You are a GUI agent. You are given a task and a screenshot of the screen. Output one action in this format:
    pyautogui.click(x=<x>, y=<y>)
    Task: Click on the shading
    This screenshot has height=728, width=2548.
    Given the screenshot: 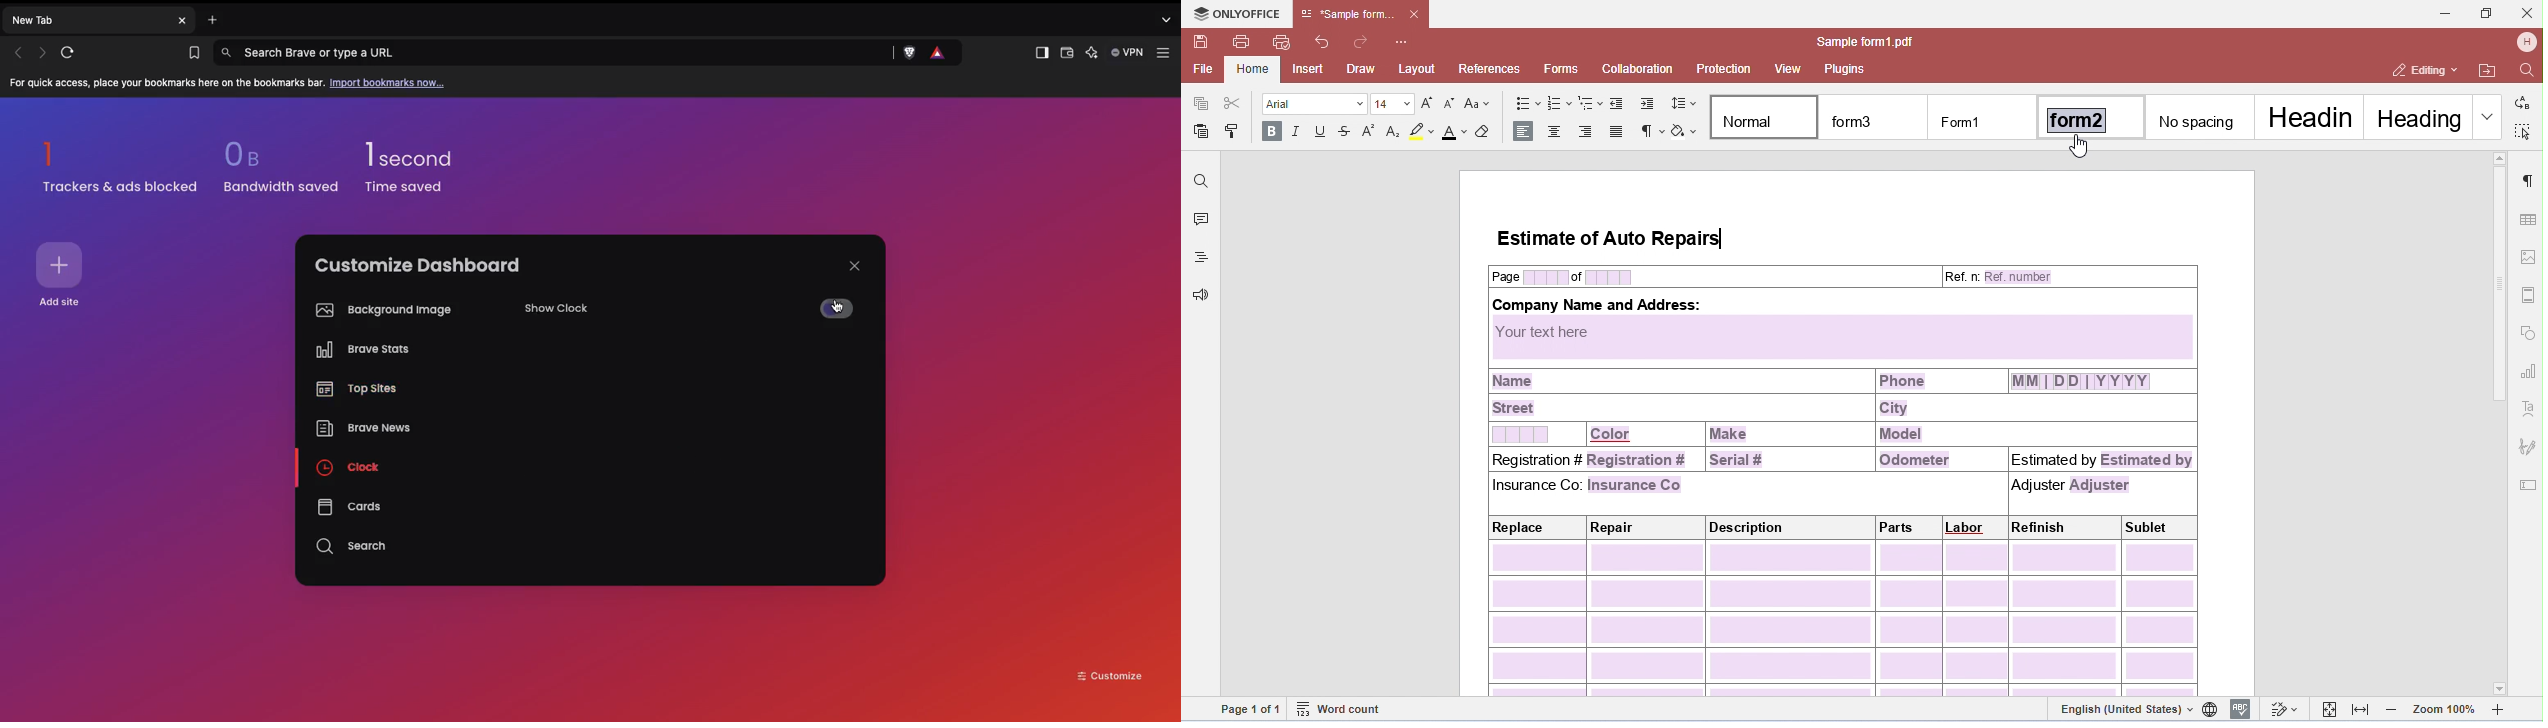 What is the action you would take?
    pyautogui.click(x=1685, y=132)
    